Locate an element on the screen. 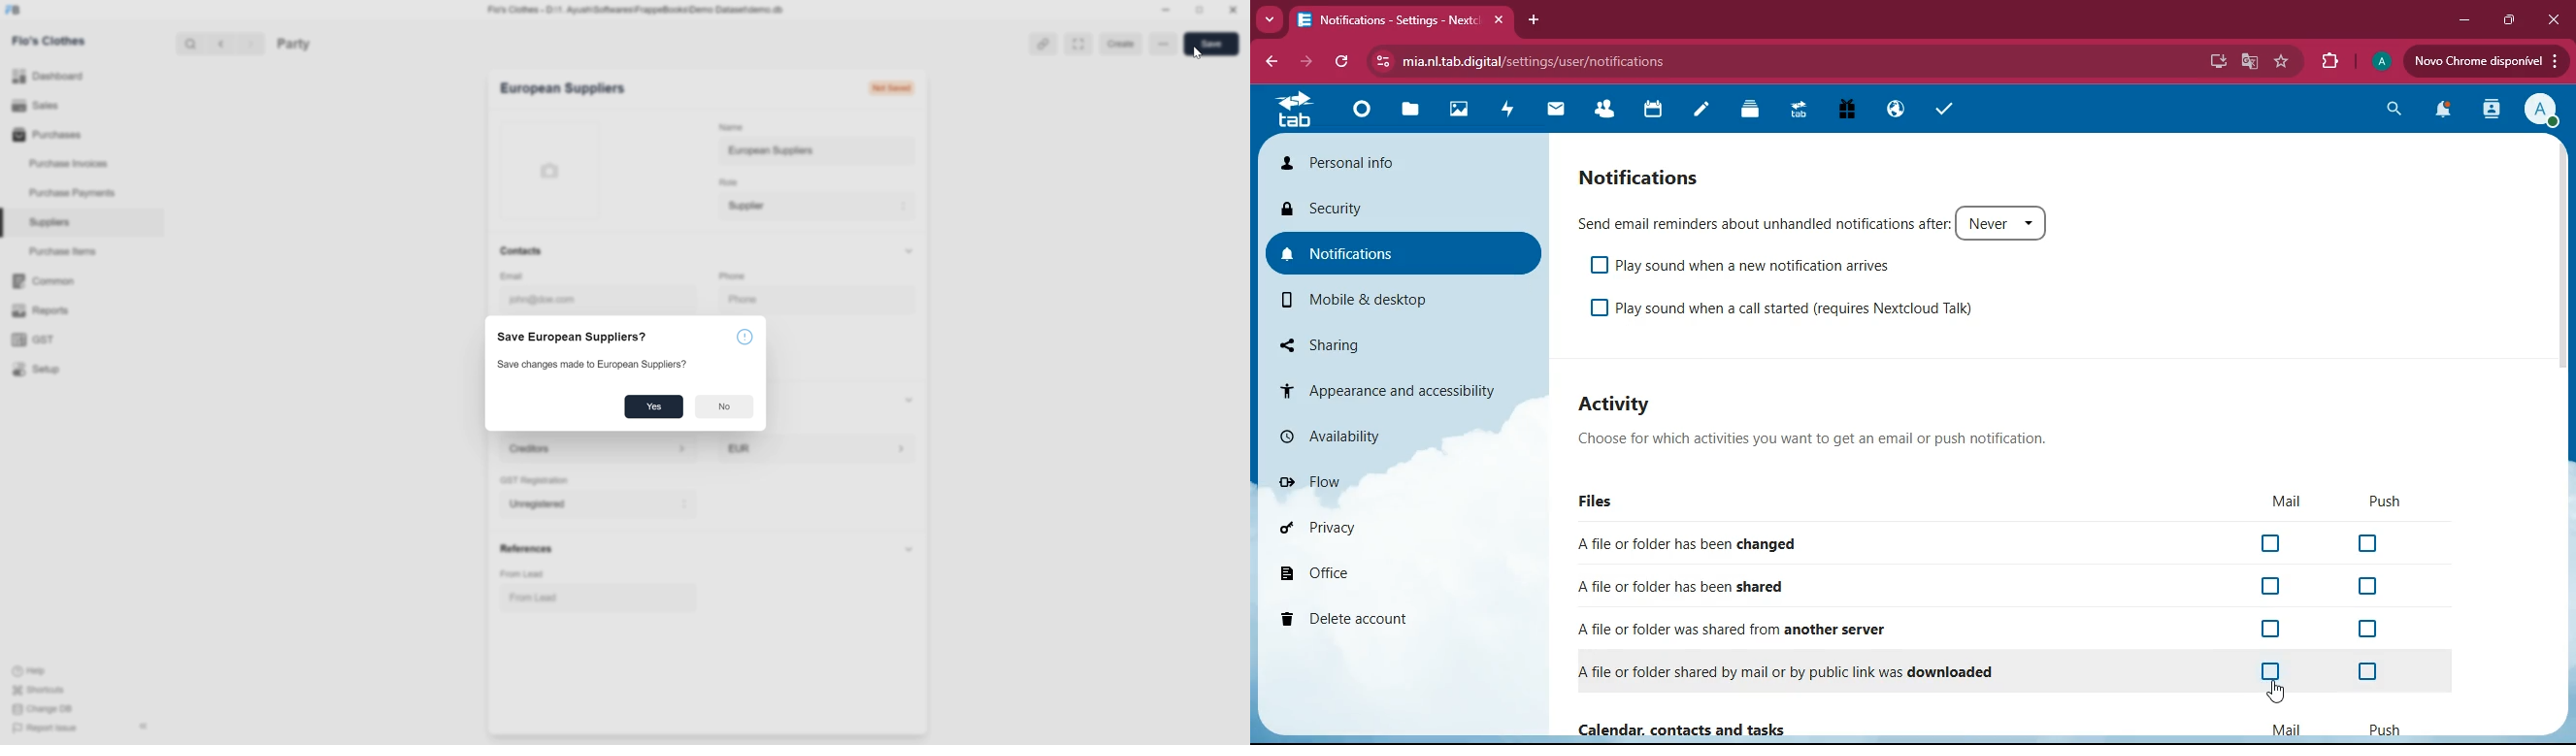  activity is located at coordinates (1624, 404).